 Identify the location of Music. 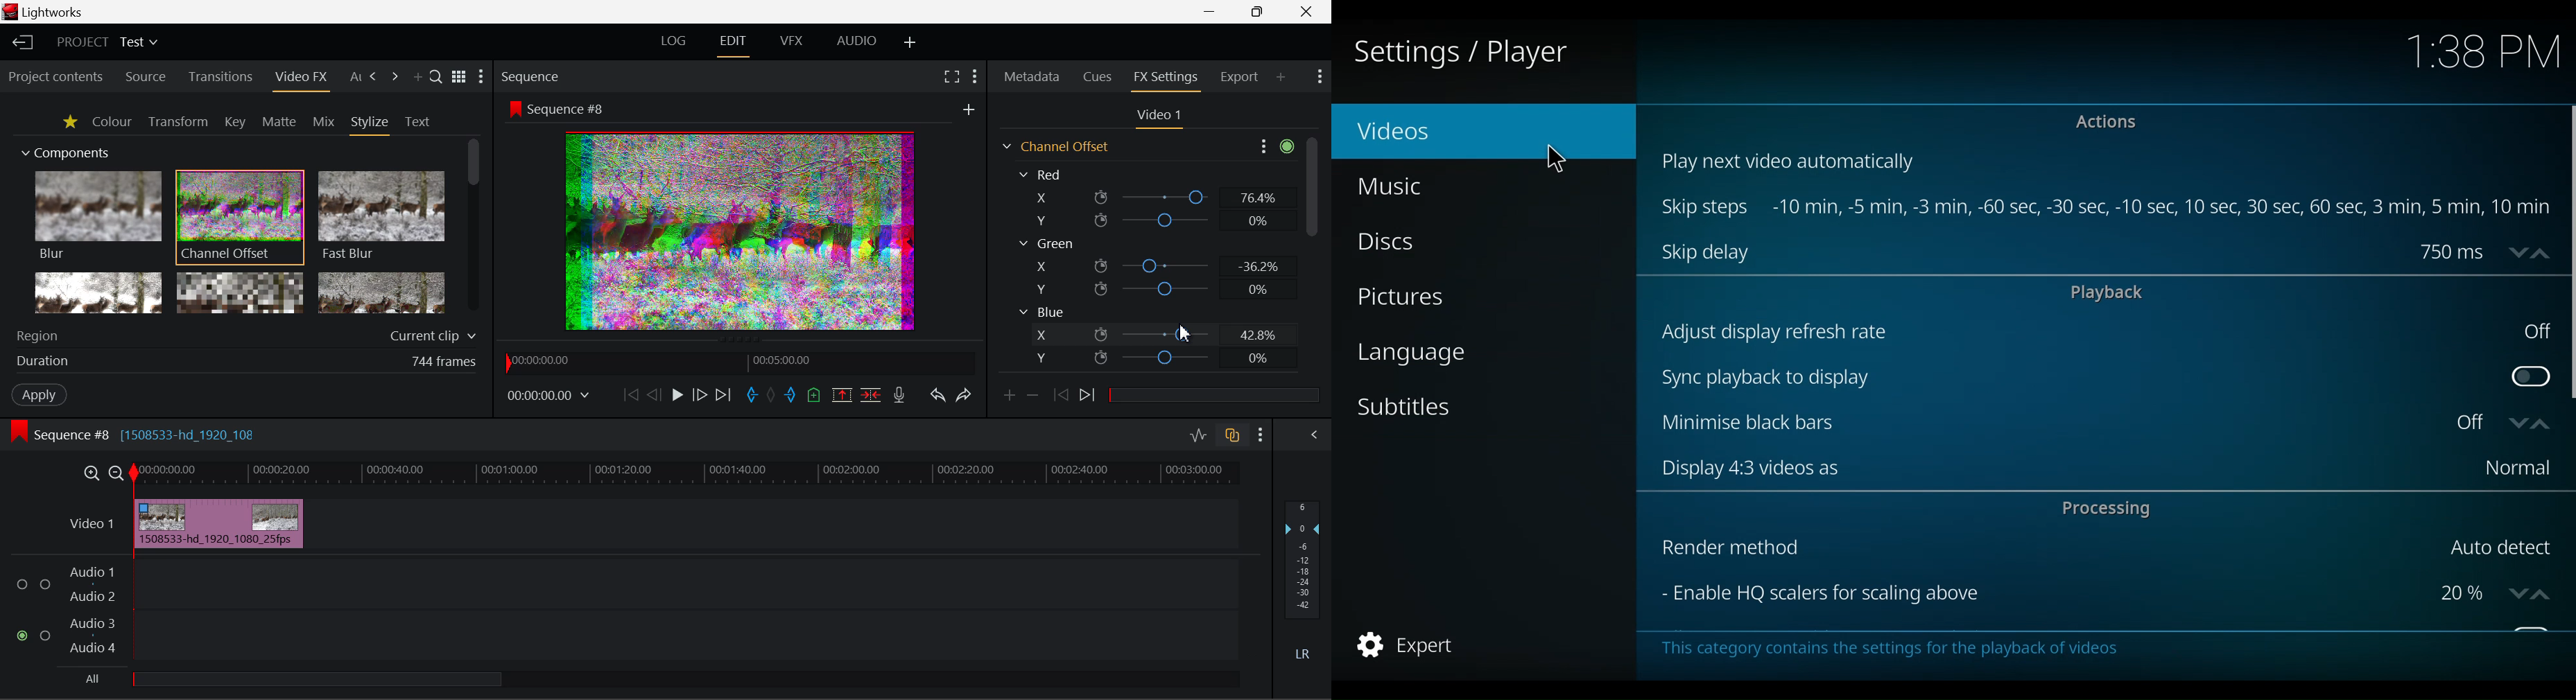
(1393, 186).